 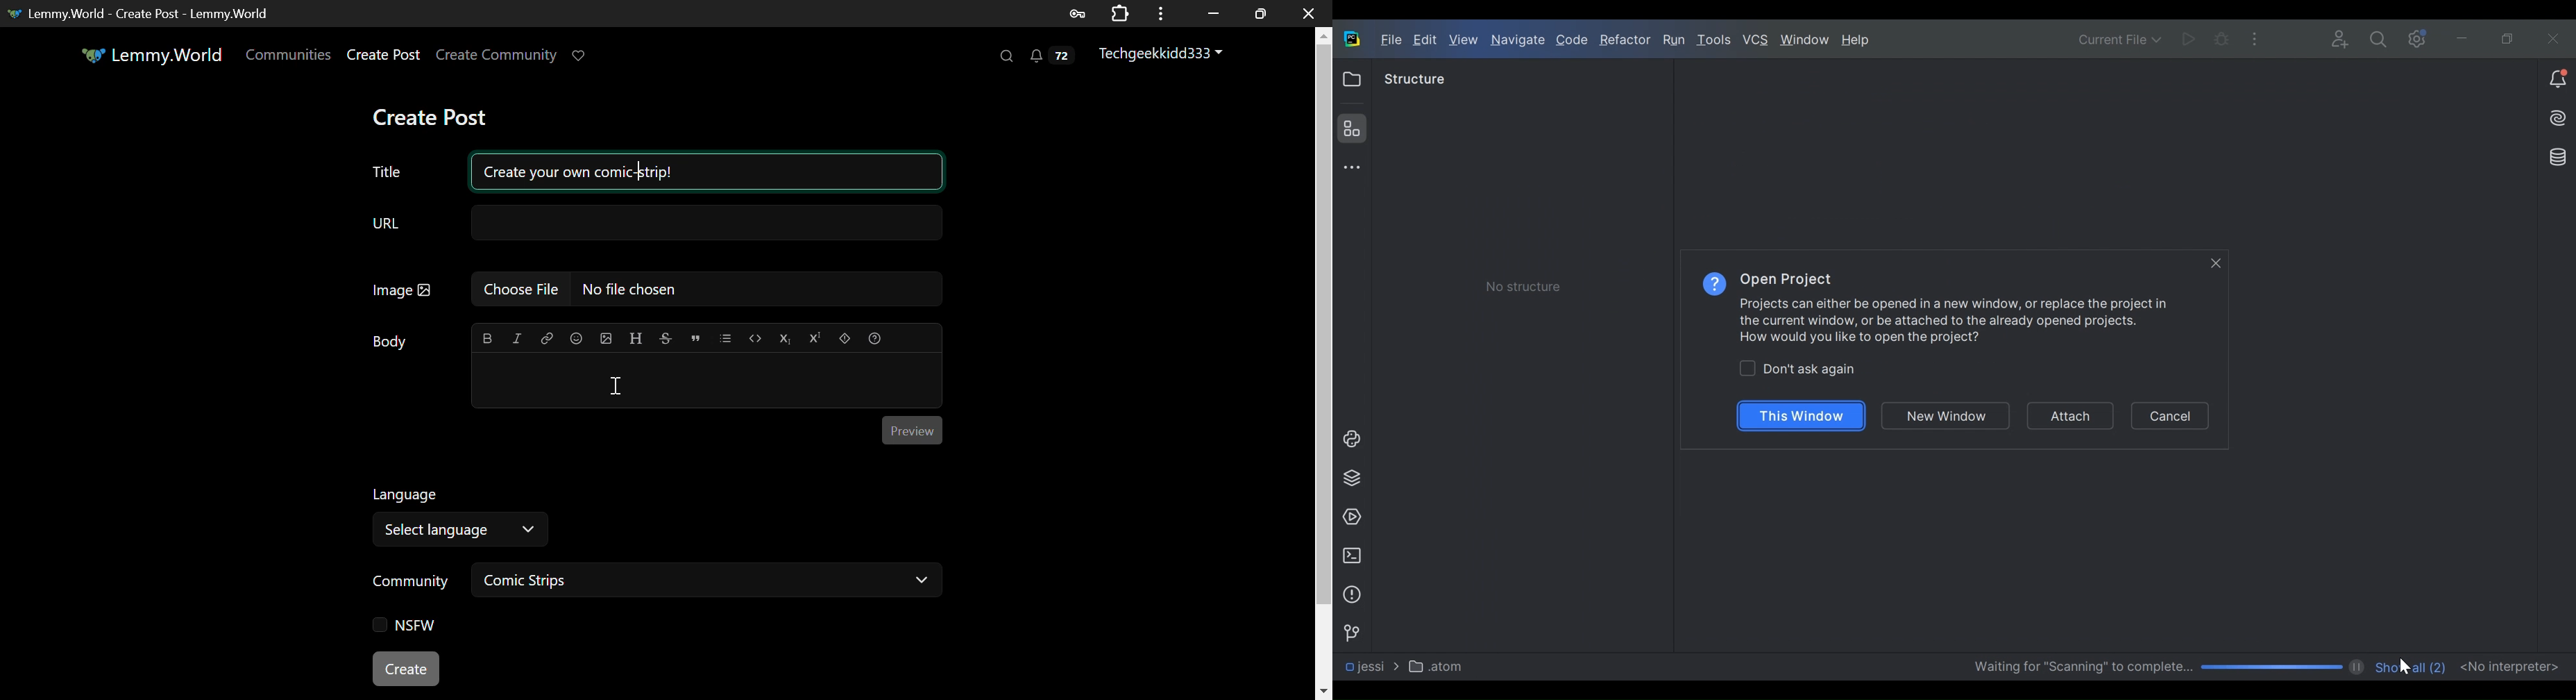 What do you see at coordinates (756, 340) in the screenshot?
I see `Code` at bounding box center [756, 340].